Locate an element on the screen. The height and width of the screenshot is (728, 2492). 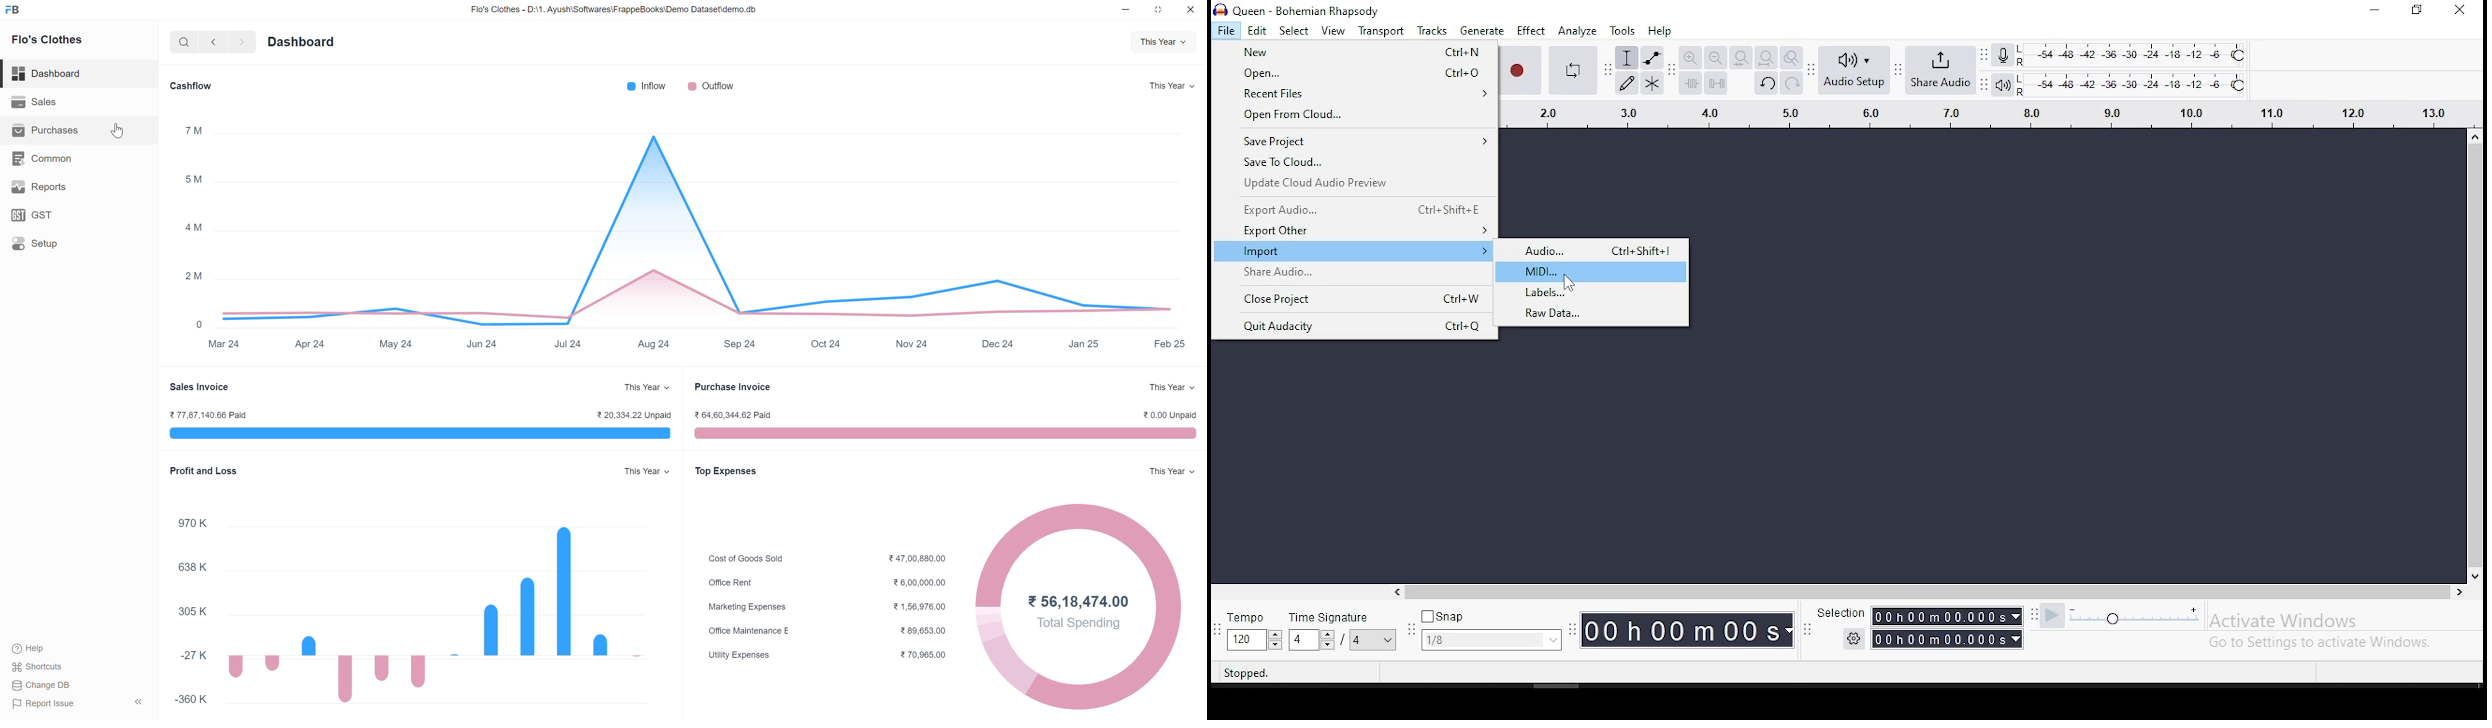
00h00m00s is located at coordinates (1949, 618).